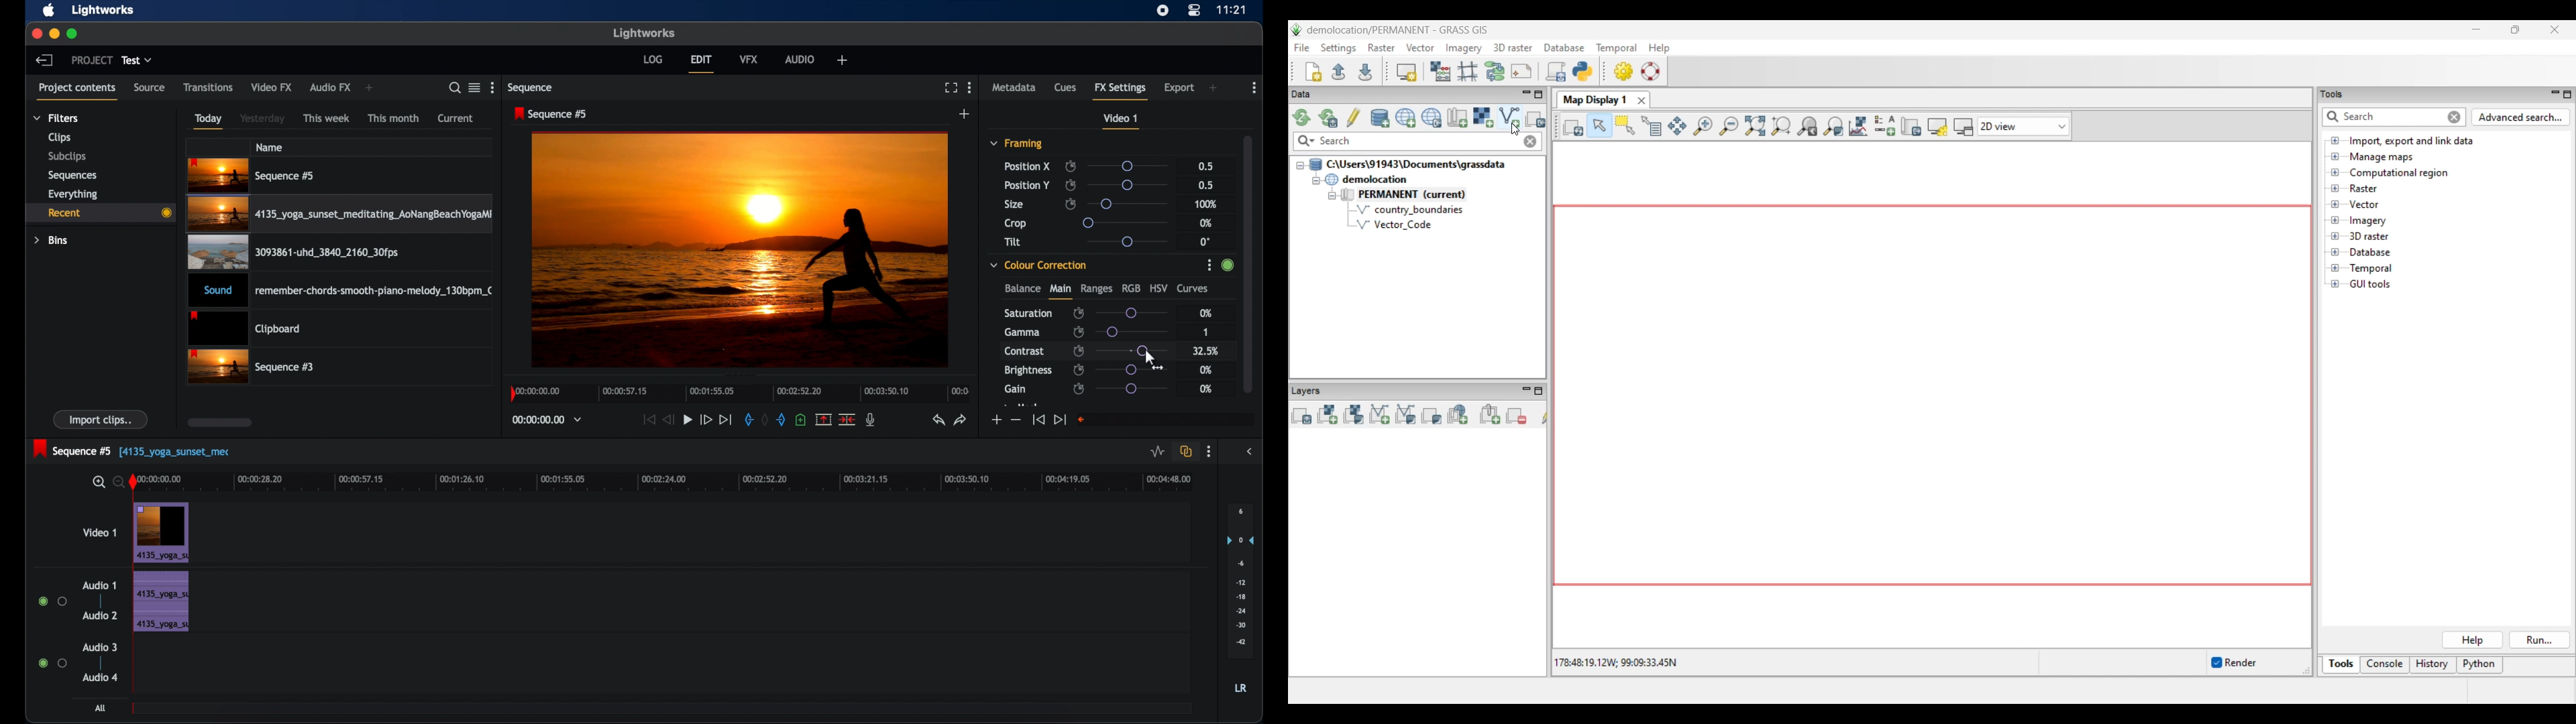 The image size is (2576, 728). Describe the element at coordinates (341, 216) in the screenshot. I see `video clip` at that location.